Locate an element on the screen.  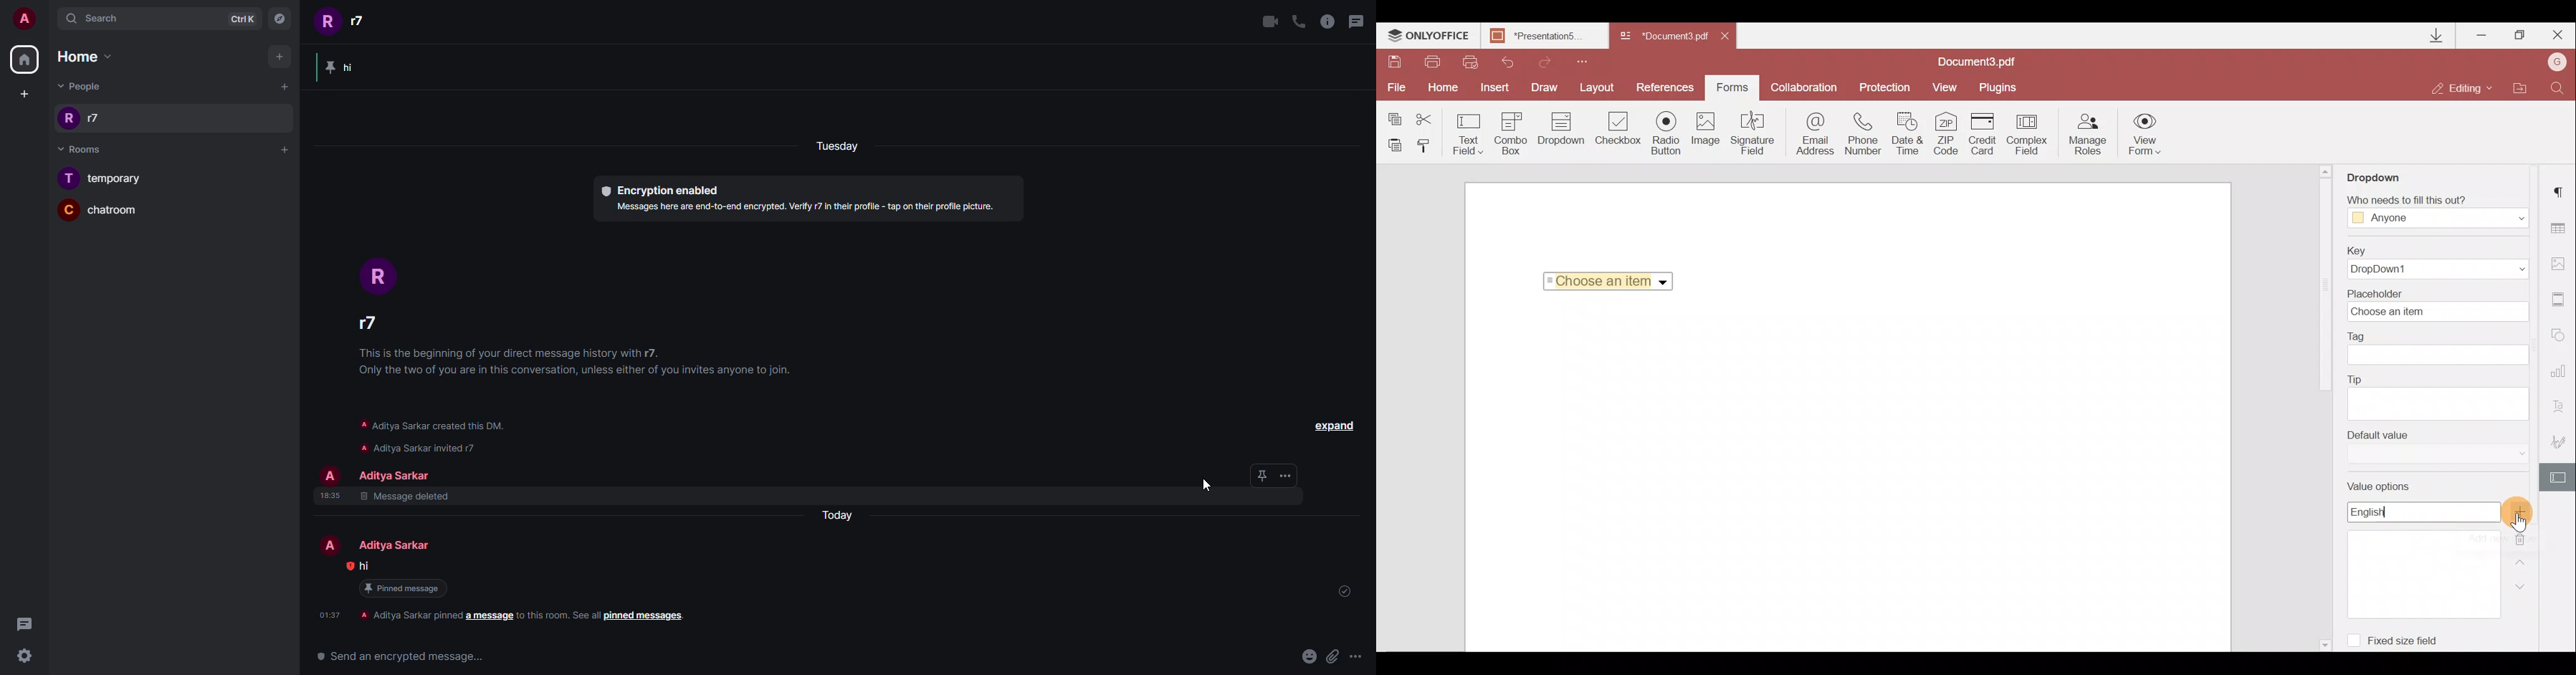
Chart settings is located at coordinates (2561, 377).